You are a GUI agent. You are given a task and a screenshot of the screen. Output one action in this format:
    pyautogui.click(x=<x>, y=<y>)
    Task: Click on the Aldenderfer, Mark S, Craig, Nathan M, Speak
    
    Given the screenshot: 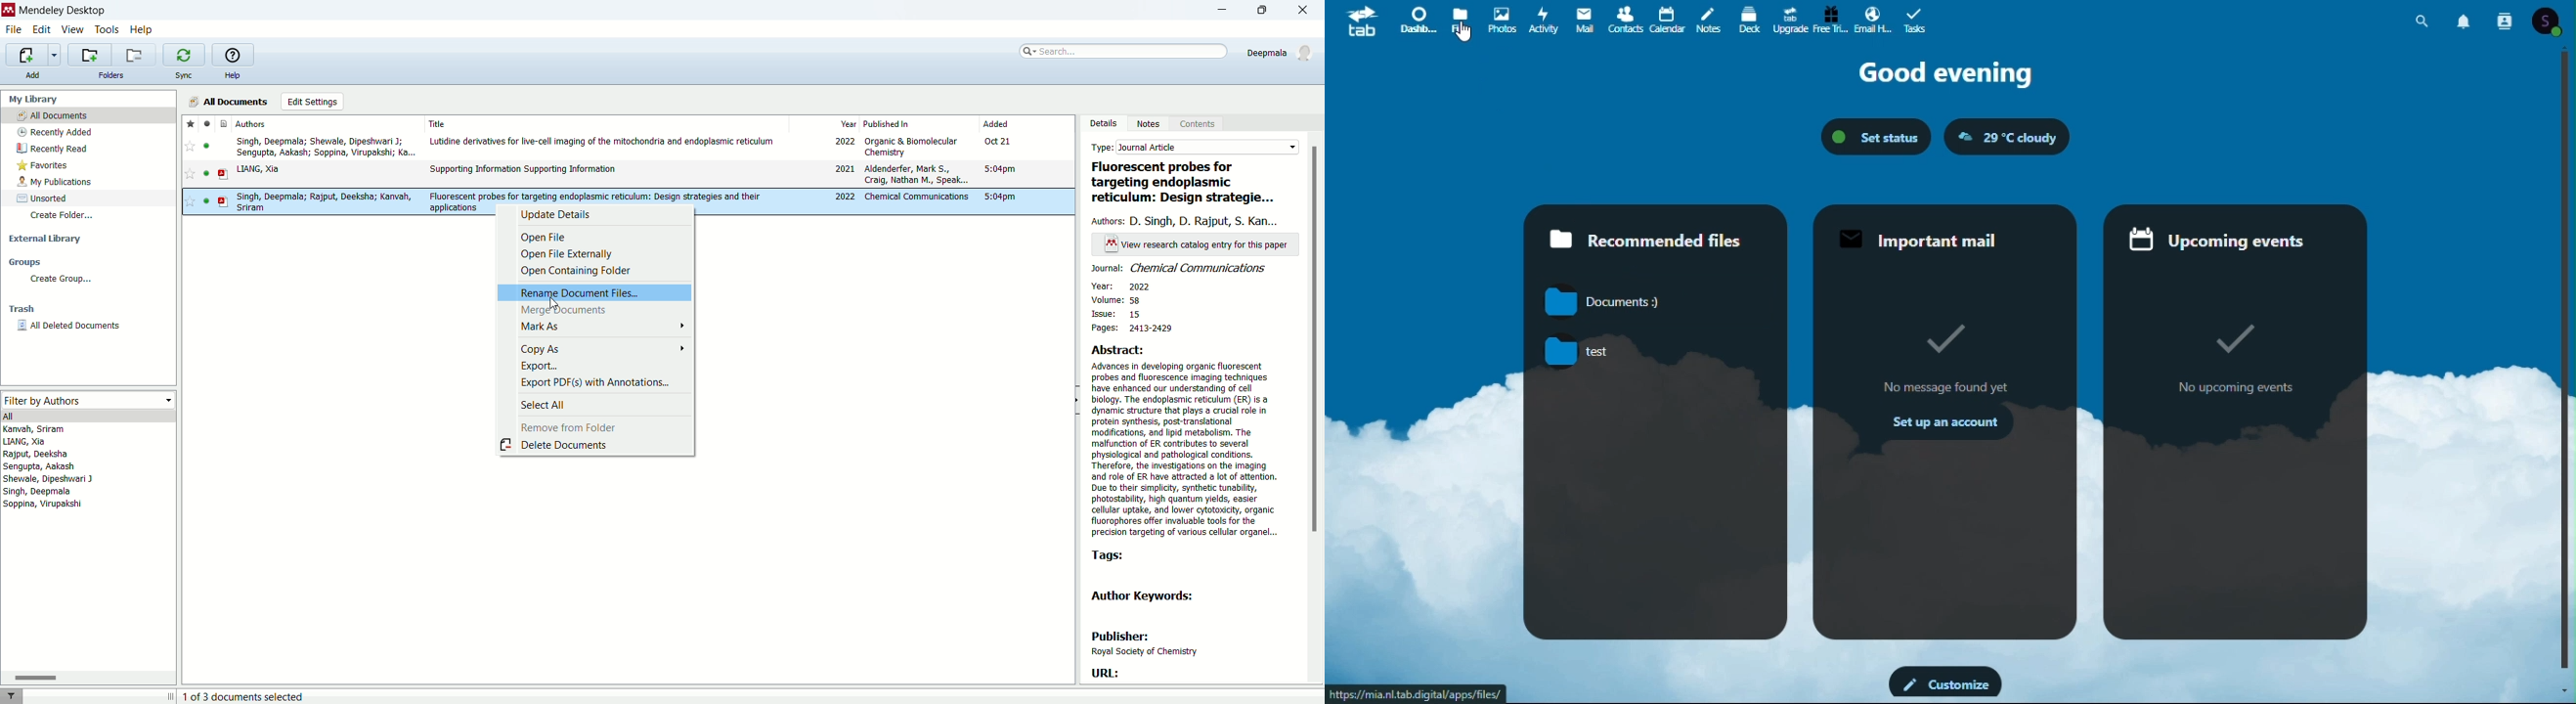 What is the action you would take?
    pyautogui.click(x=915, y=175)
    